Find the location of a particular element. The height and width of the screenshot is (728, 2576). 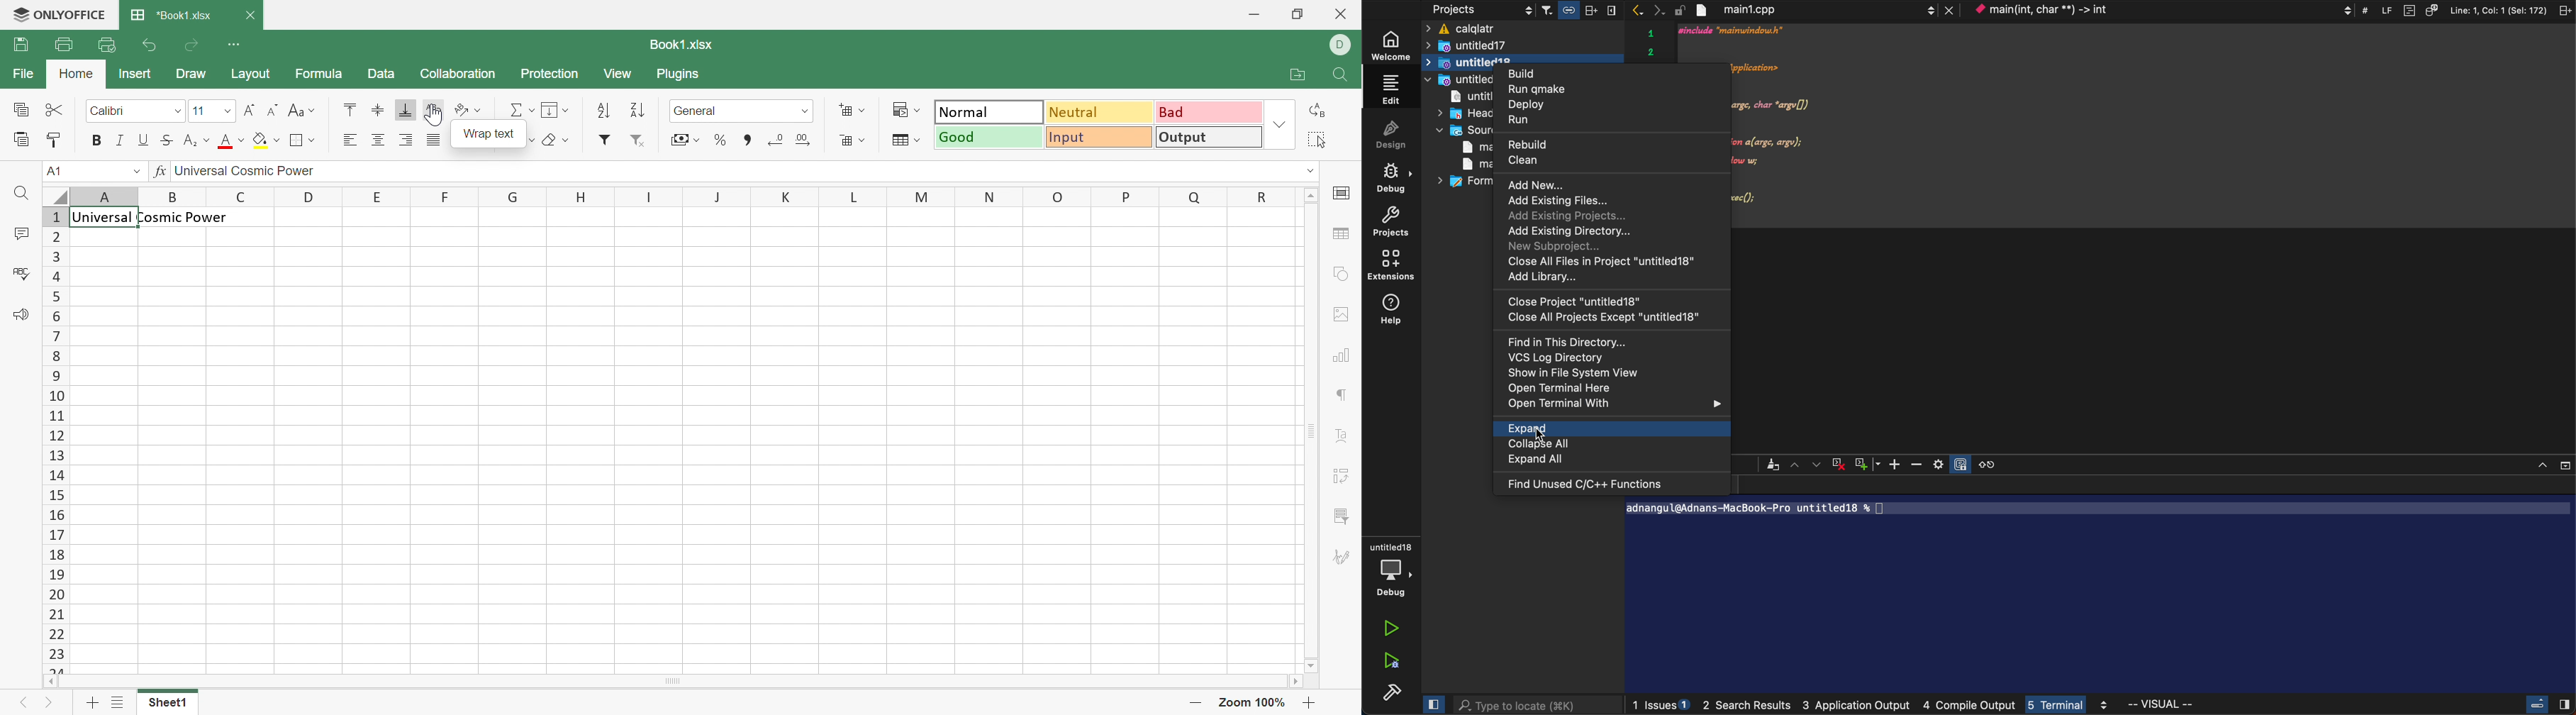

Increase decimal is located at coordinates (805, 139).